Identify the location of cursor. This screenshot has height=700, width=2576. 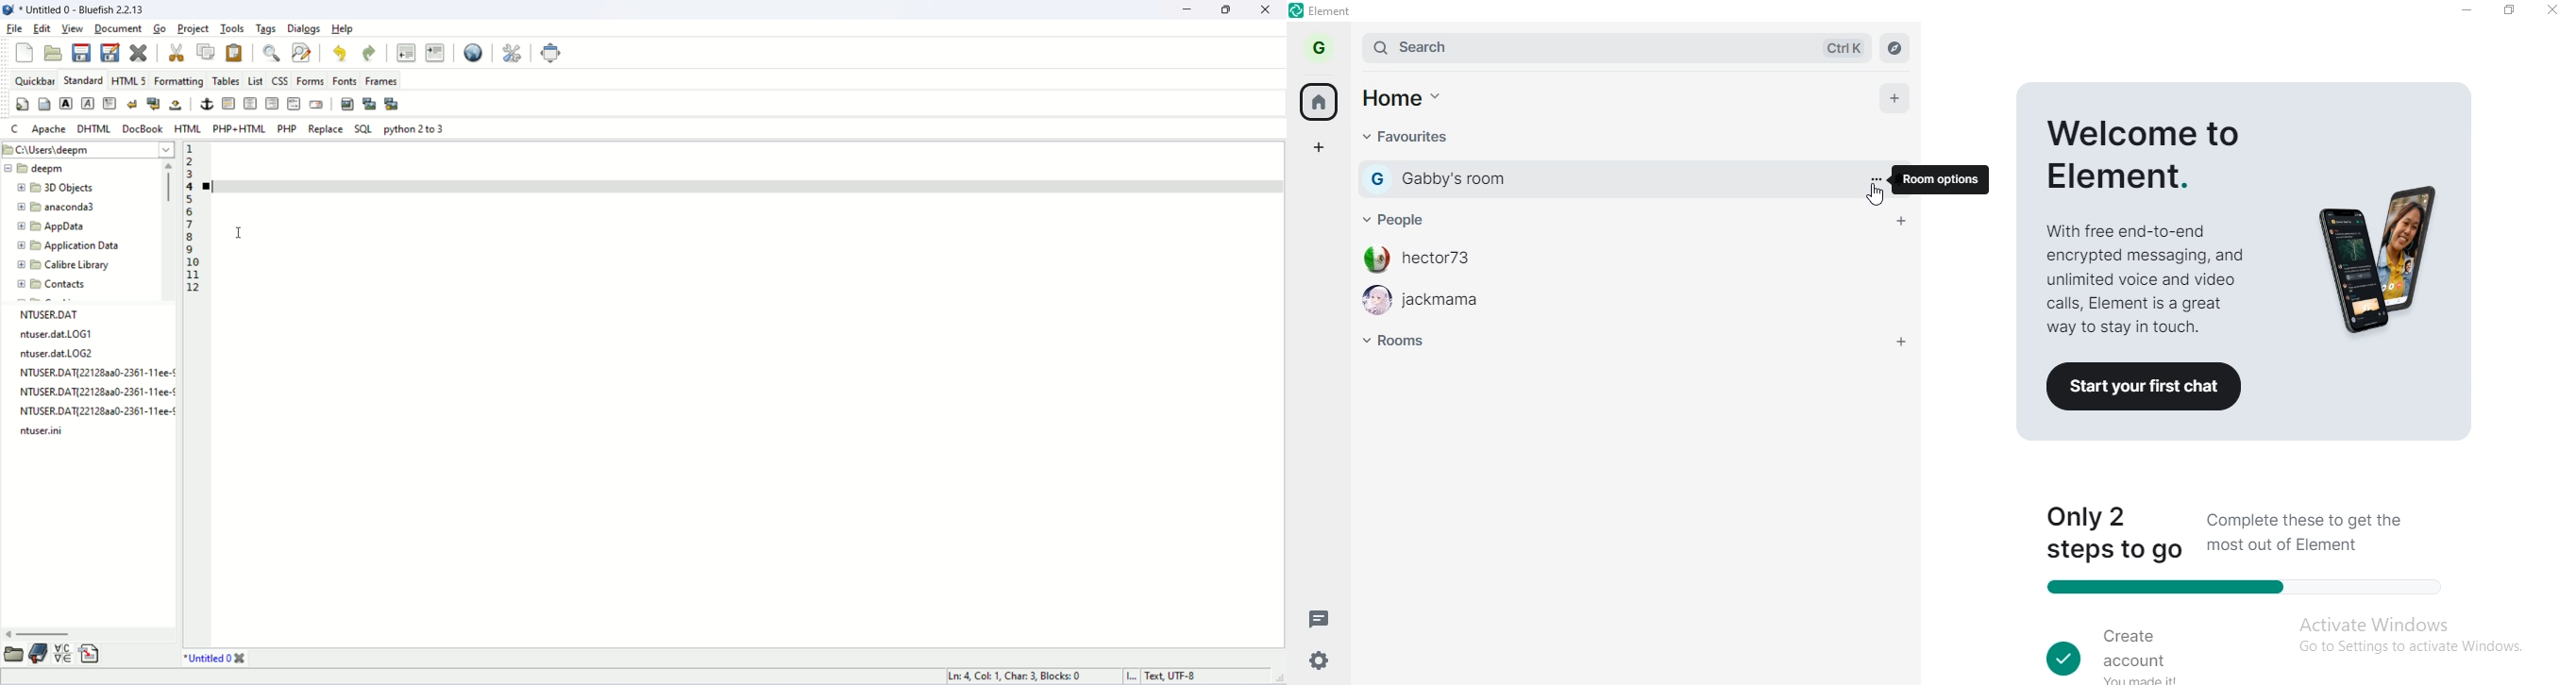
(241, 228).